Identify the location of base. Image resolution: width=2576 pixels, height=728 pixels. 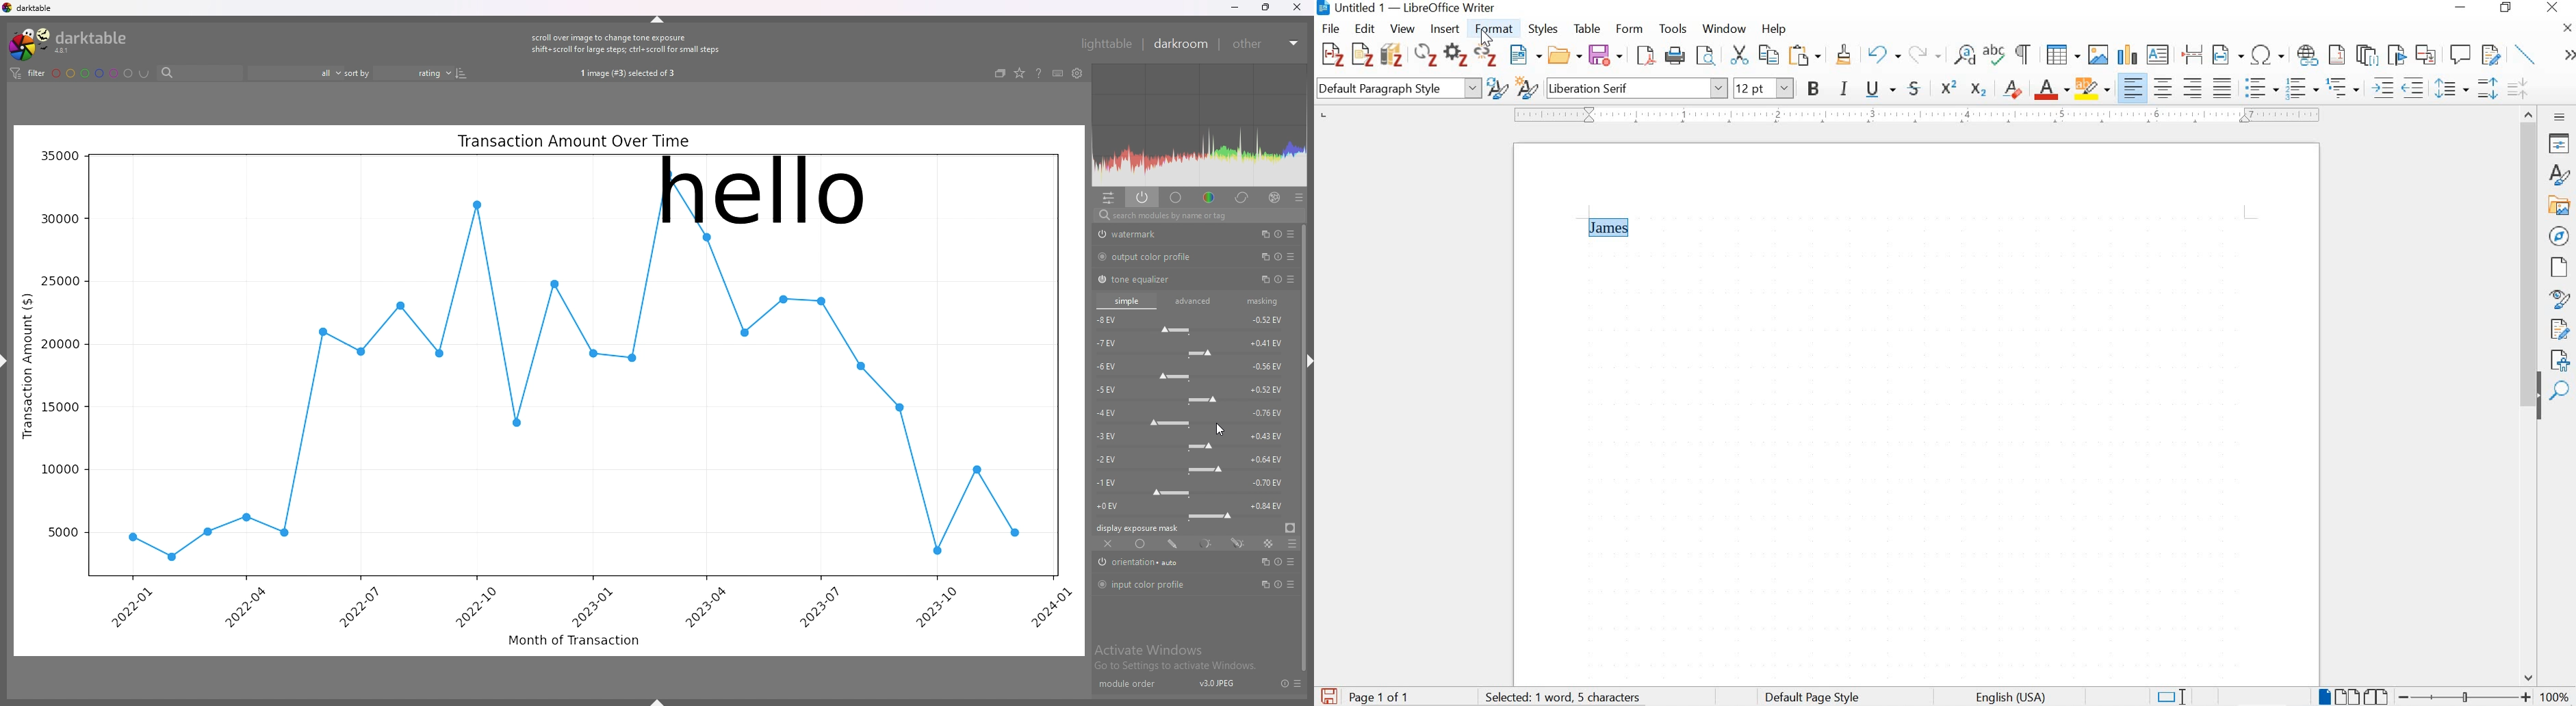
(1176, 198).